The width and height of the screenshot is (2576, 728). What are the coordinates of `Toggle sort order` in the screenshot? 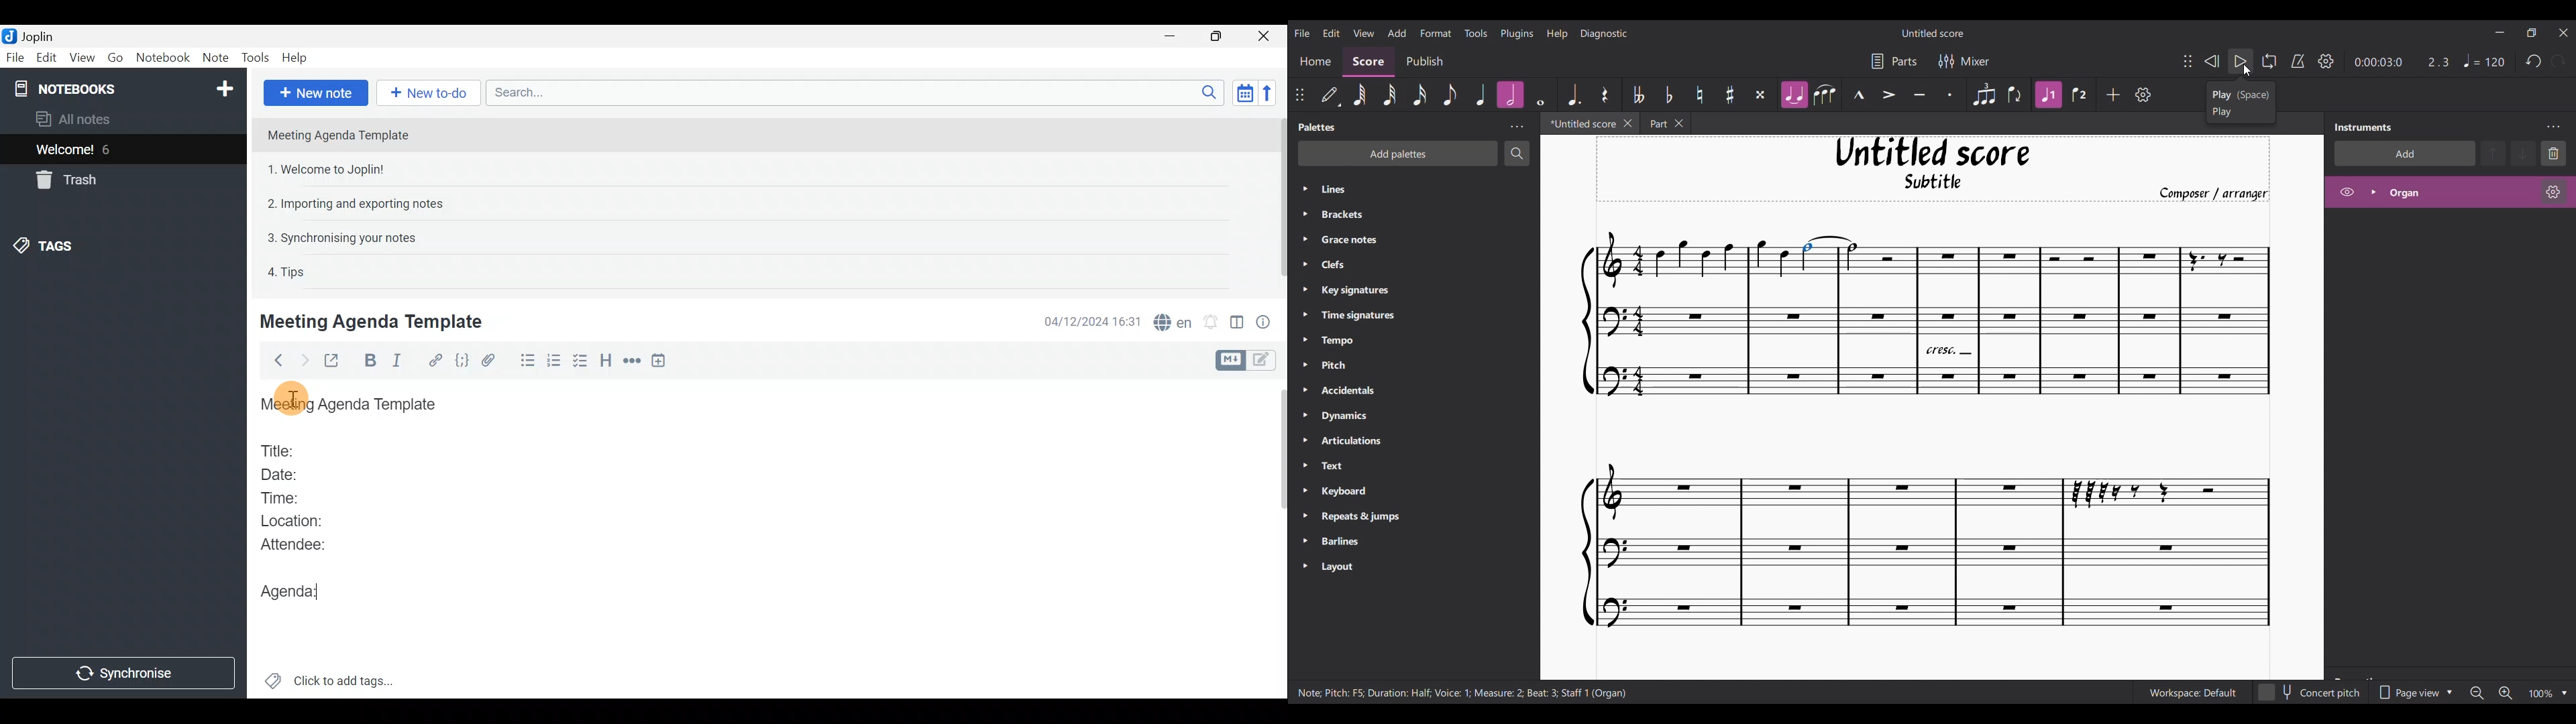 It's located at (1242, 91).